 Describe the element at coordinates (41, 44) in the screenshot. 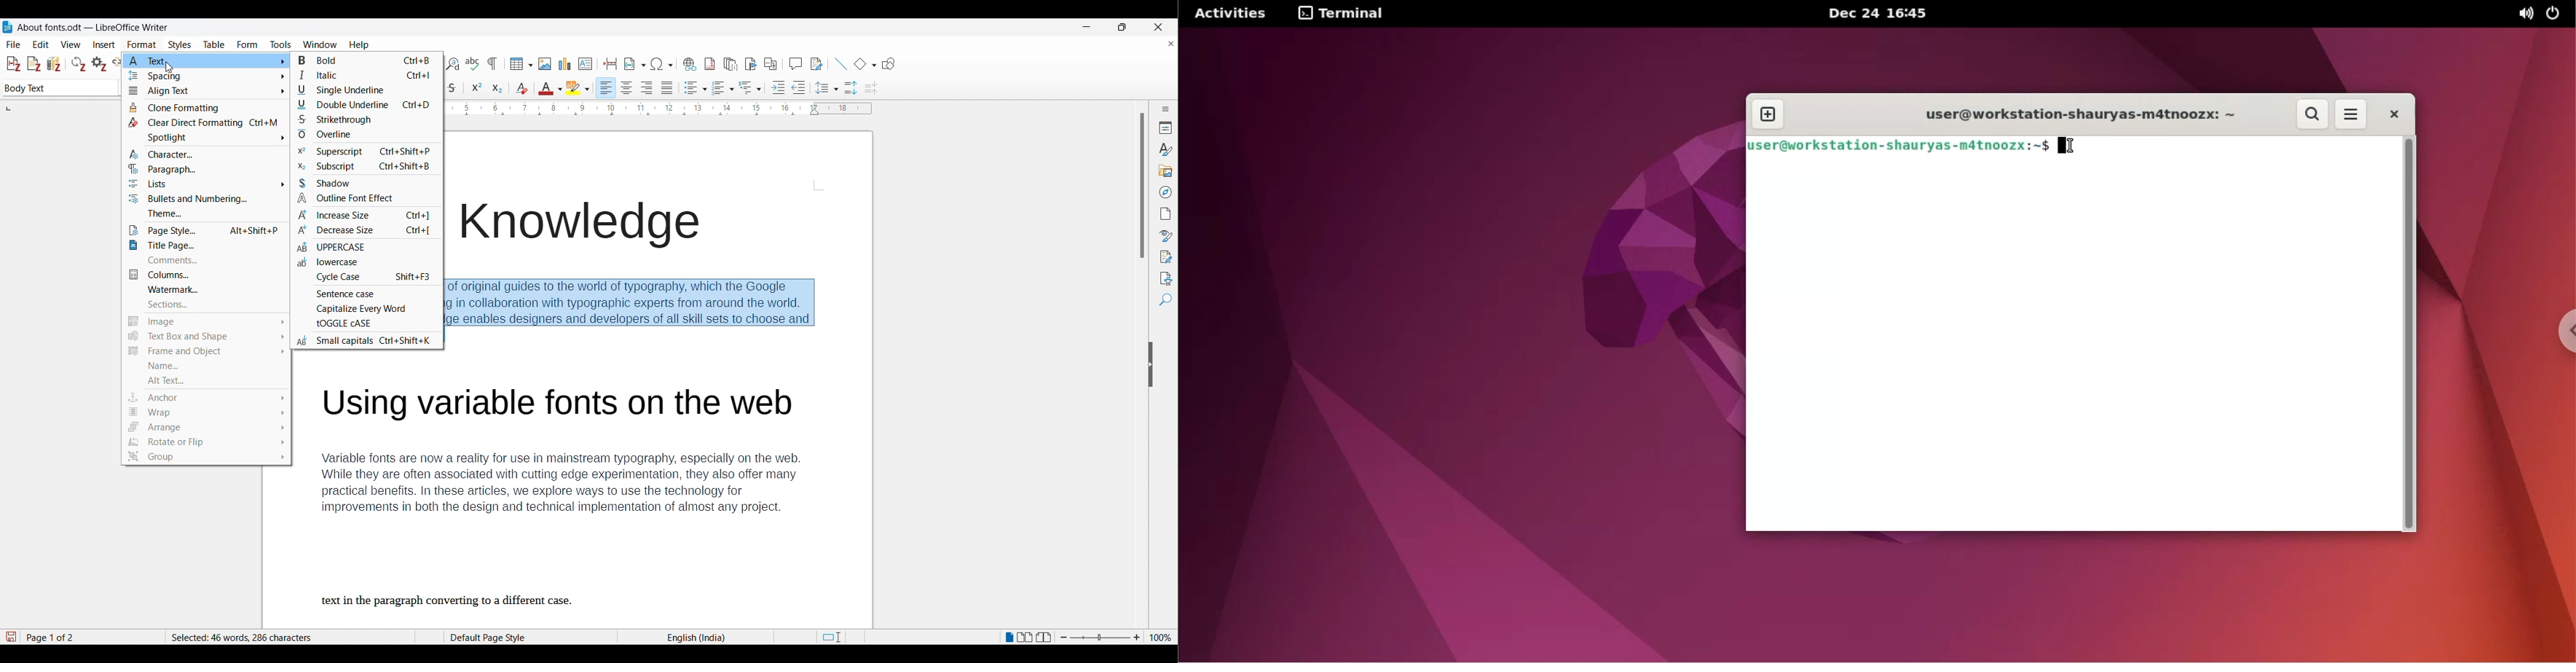

I see `Edit menu` at that location.